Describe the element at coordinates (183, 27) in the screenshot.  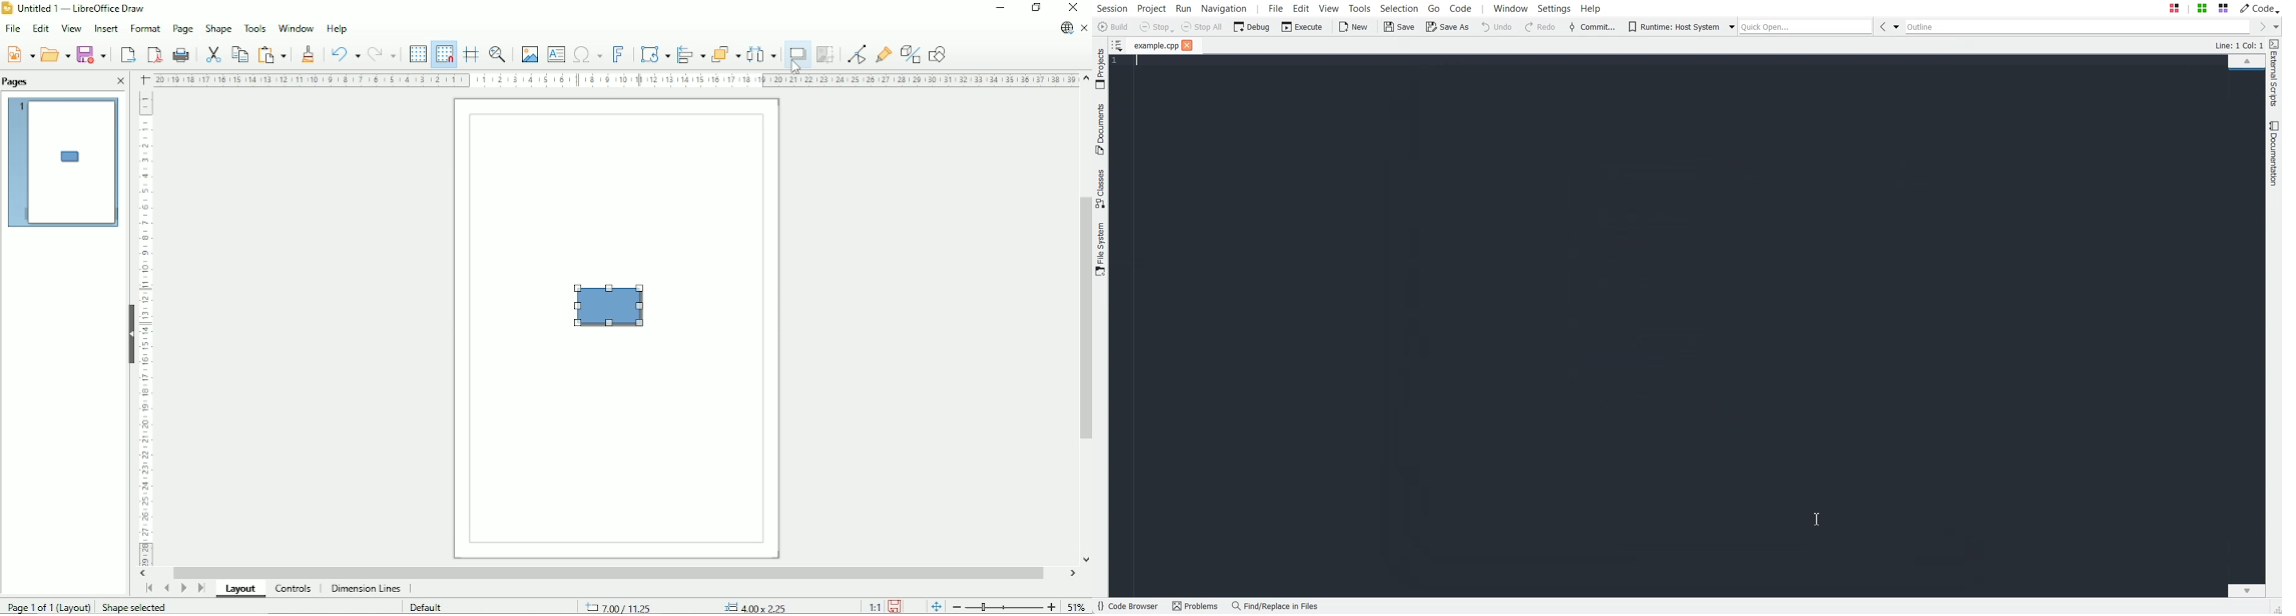
I see `Page` at that location.